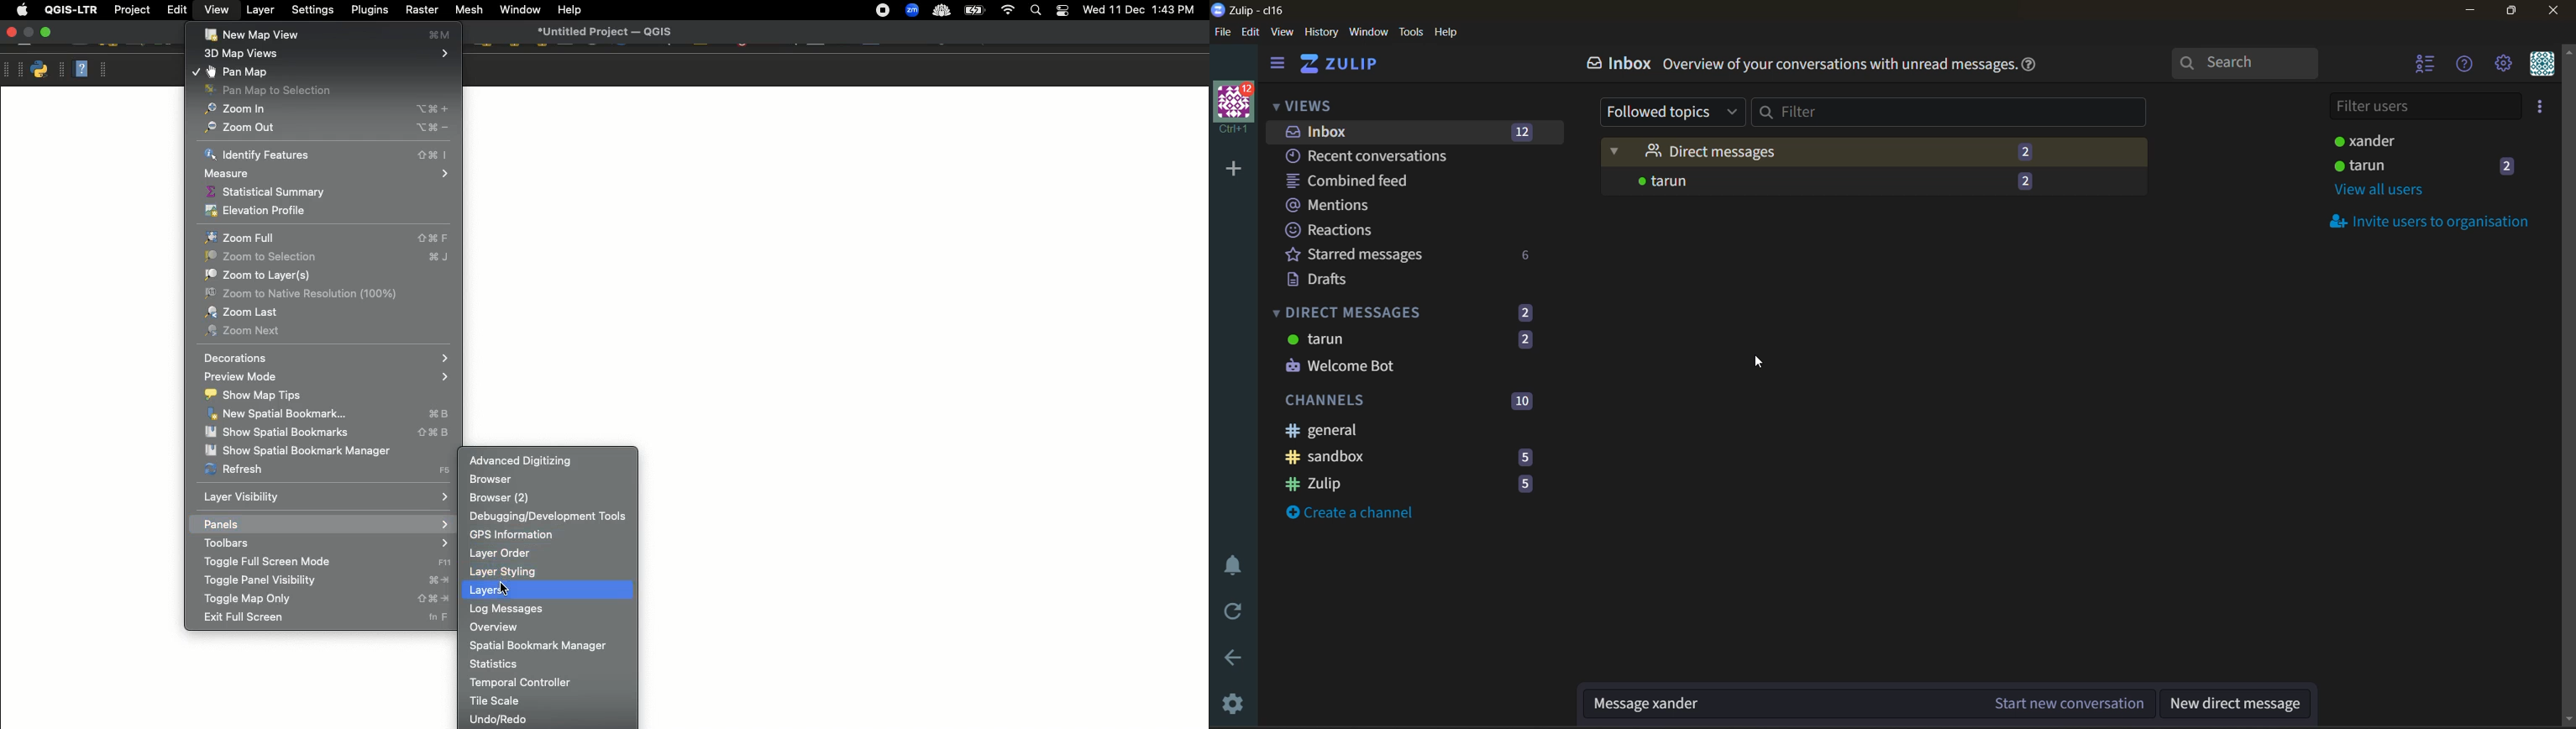 The image size is (2576, 756). Describe the element at coordinates (104, 71) in the screenshot. I see `` at that location.